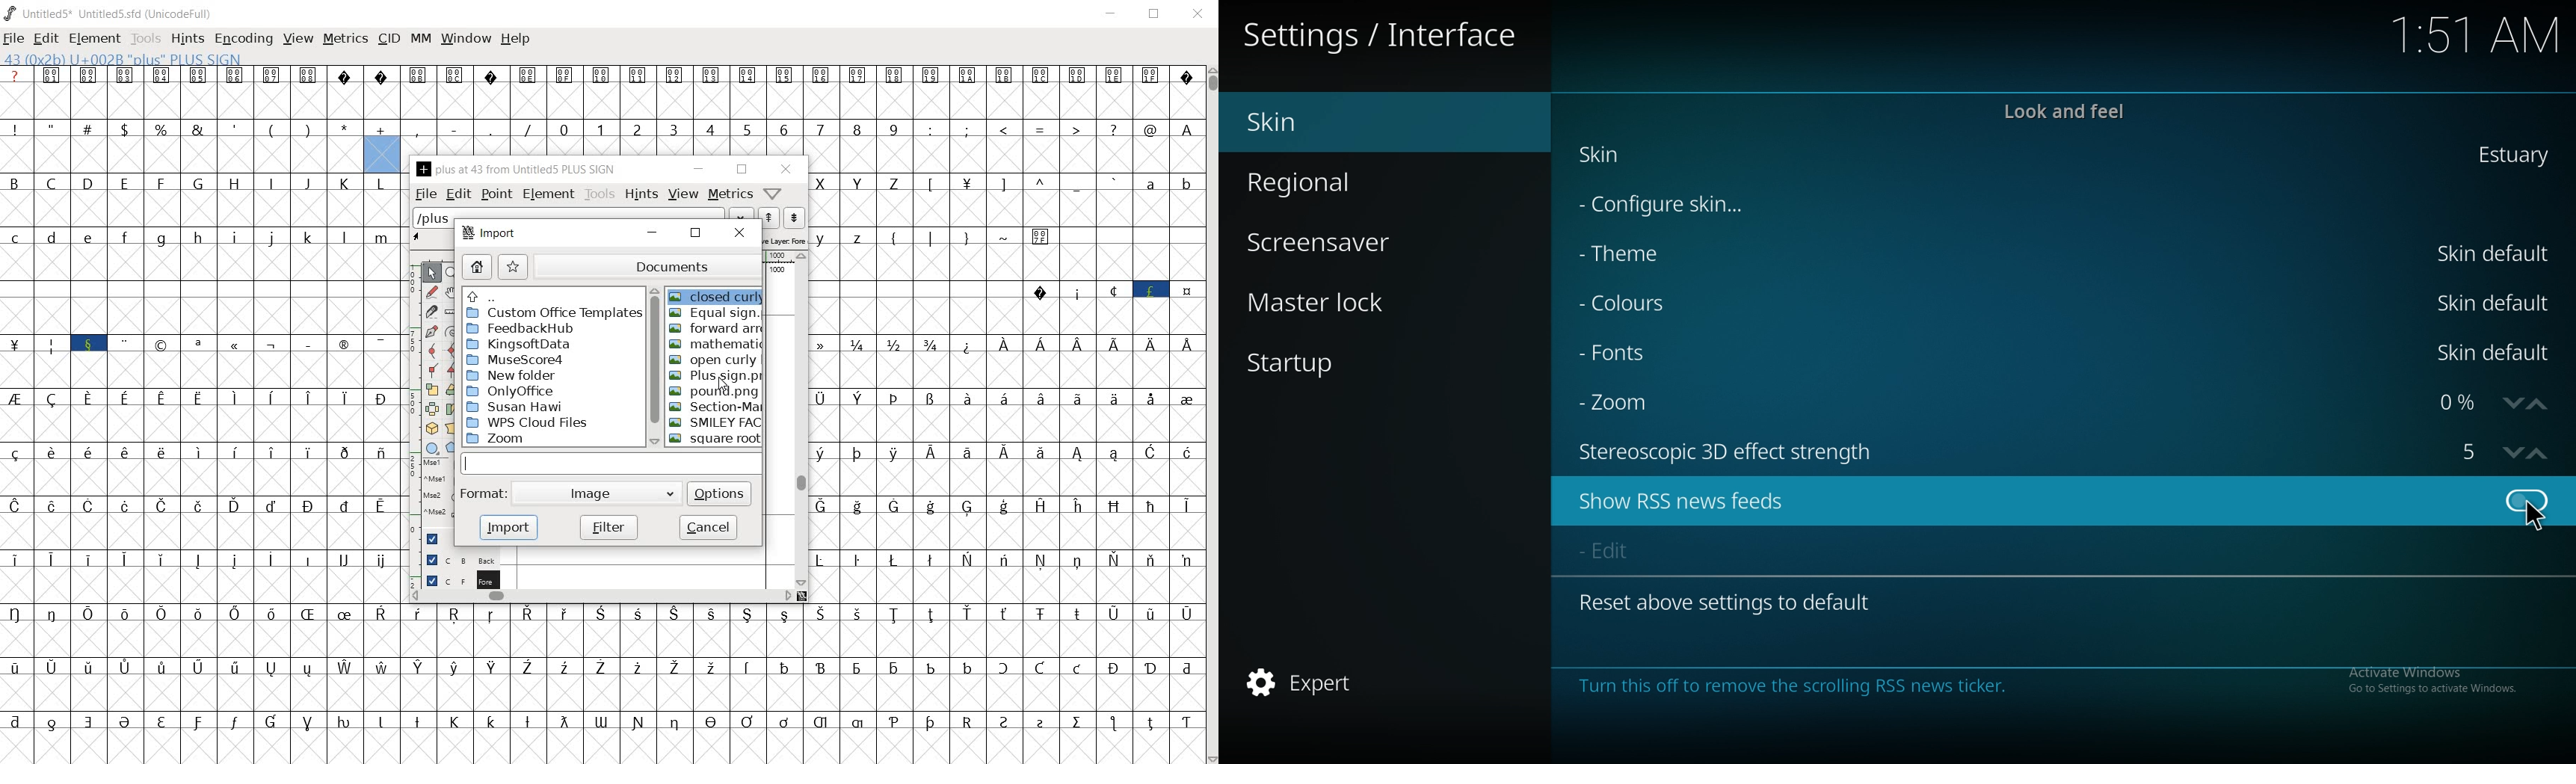  Describe the element at coordinates (452, 312) in the screenshot. I see `measure a distance, angle between points` at that location.